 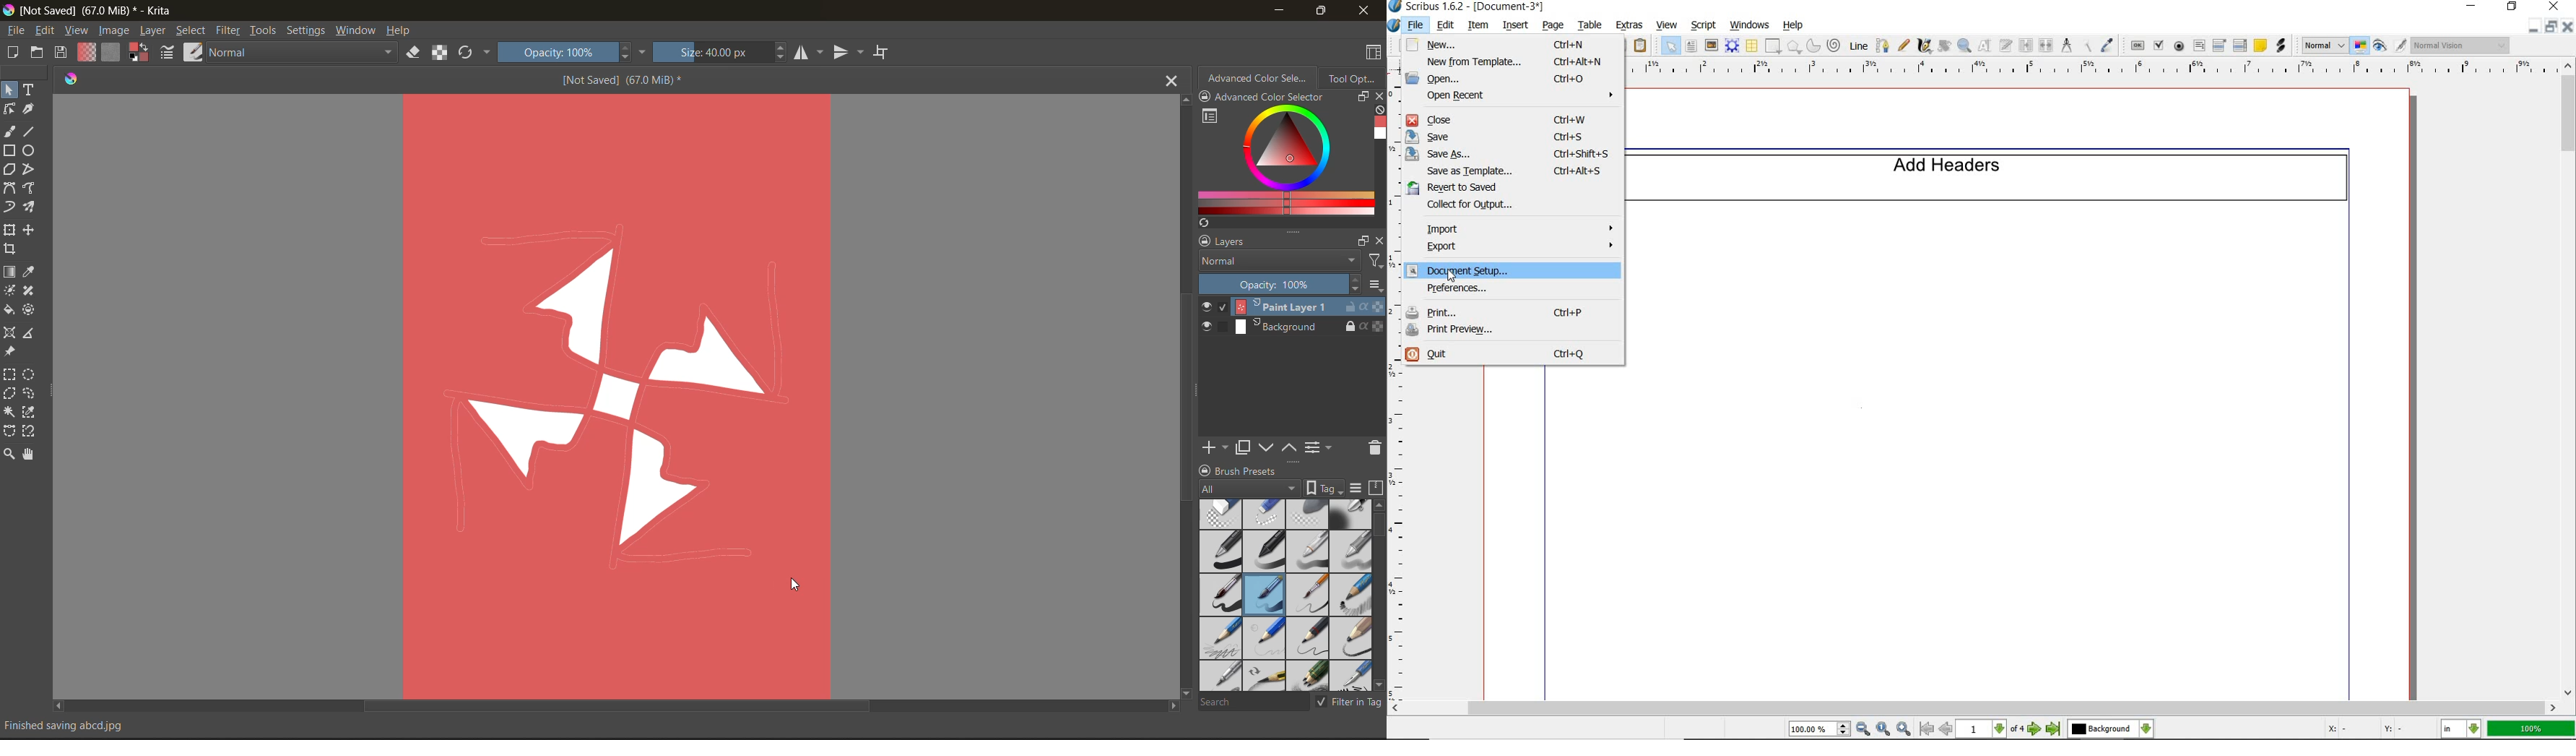 I want to click on add, so click(x=1218, y=446).